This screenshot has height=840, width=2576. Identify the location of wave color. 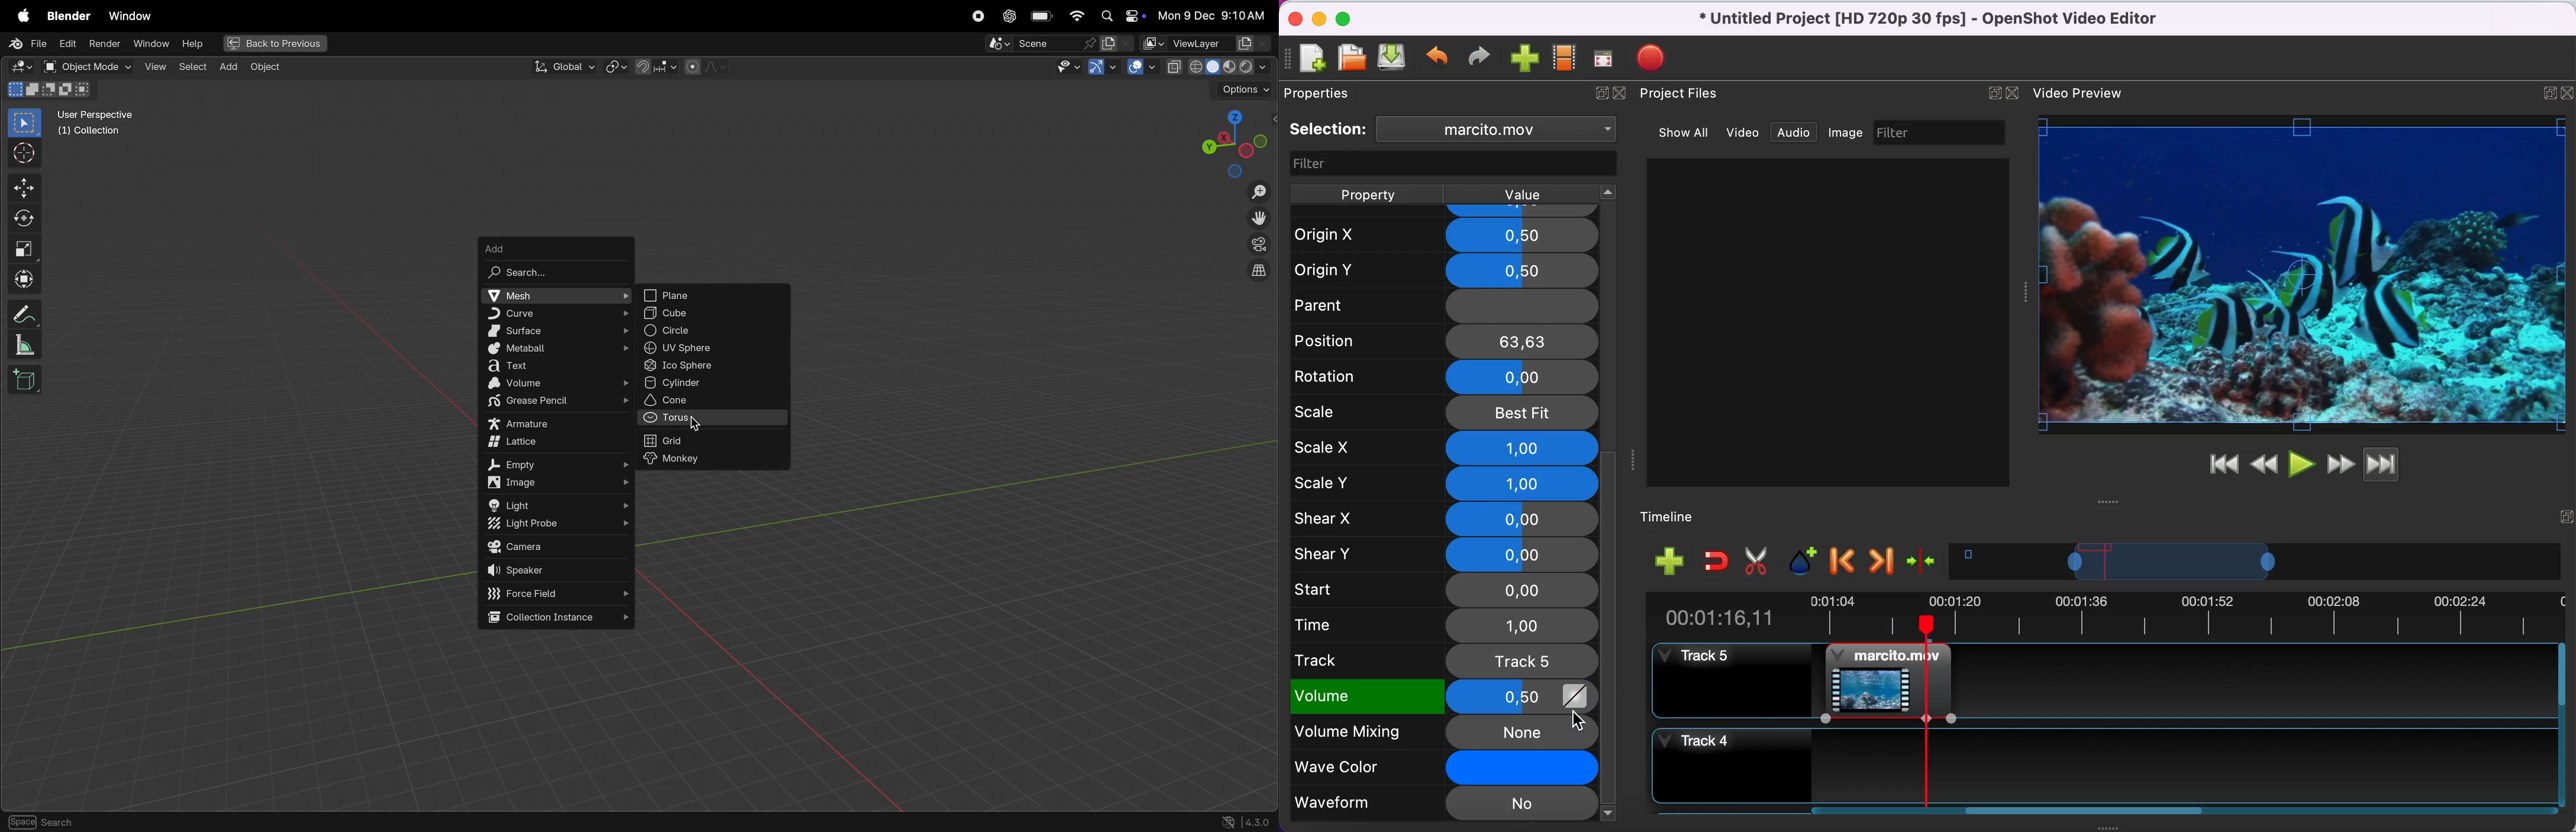
(1424, 767).